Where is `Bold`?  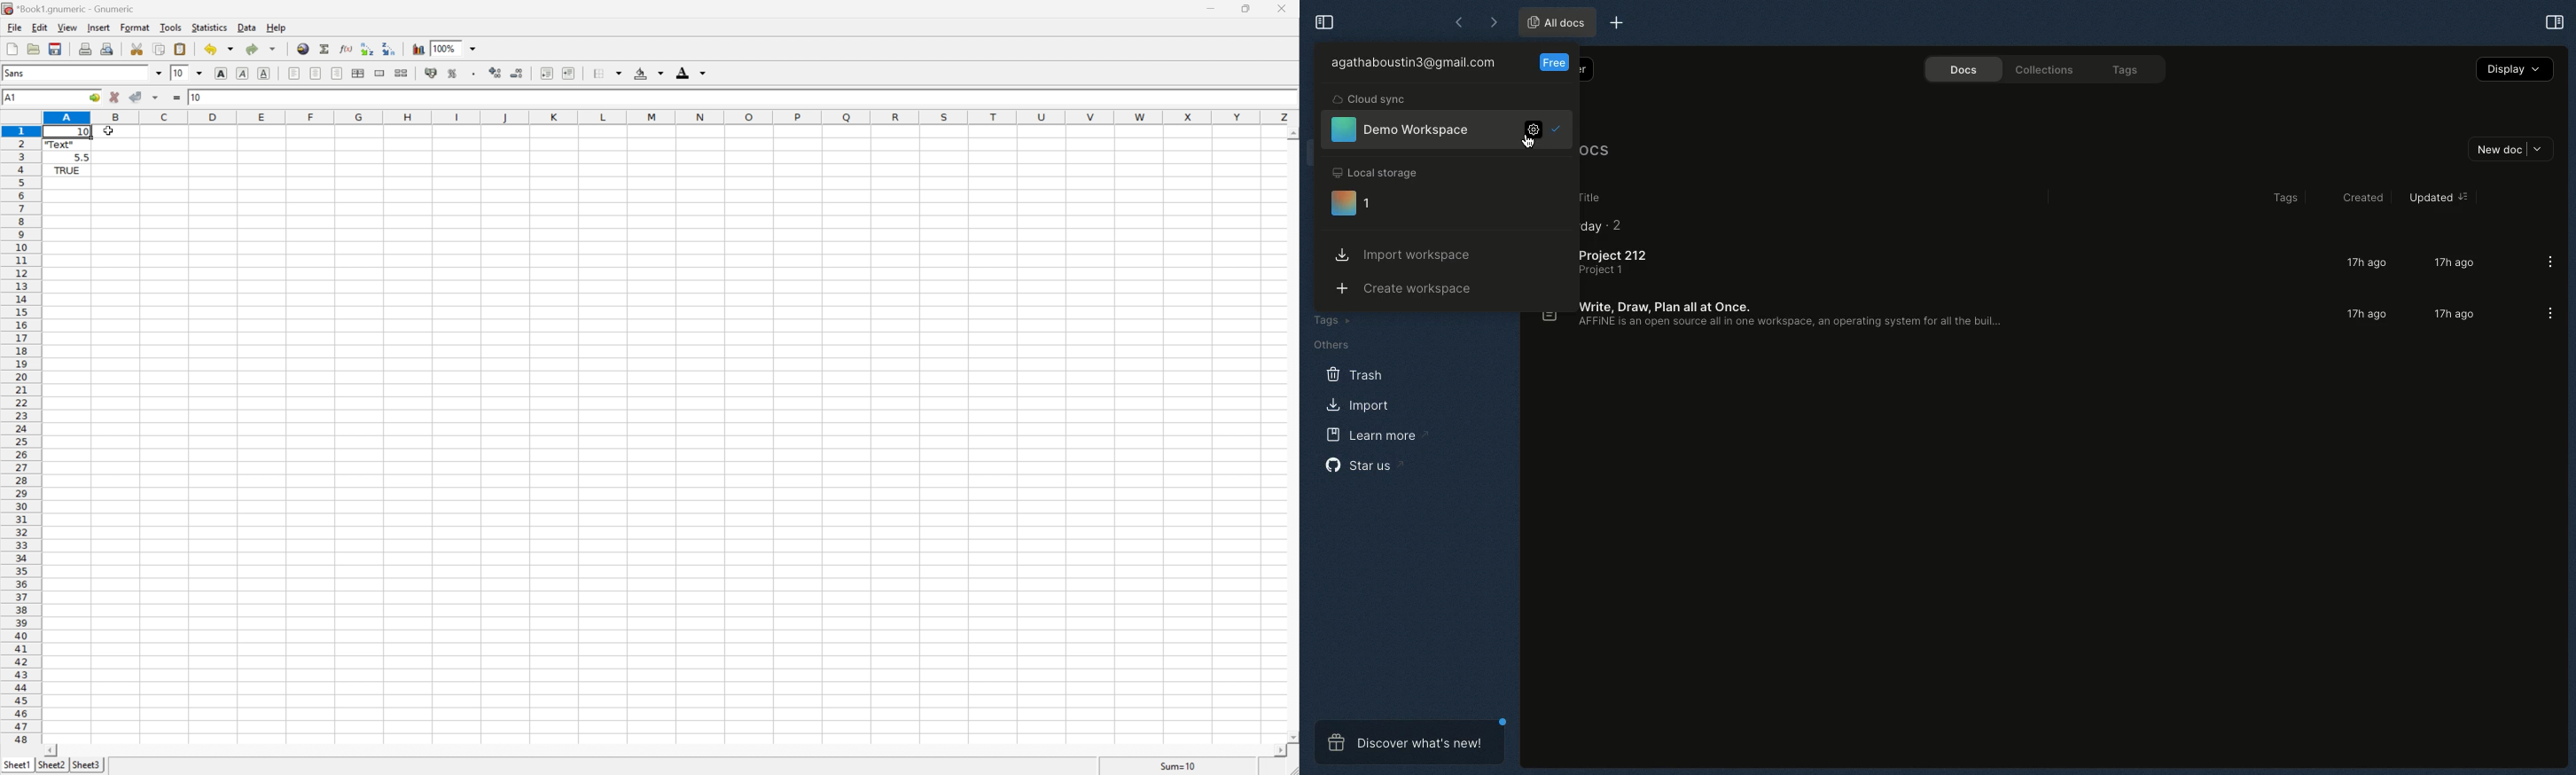
Bold is located at coordinates (222, 73).